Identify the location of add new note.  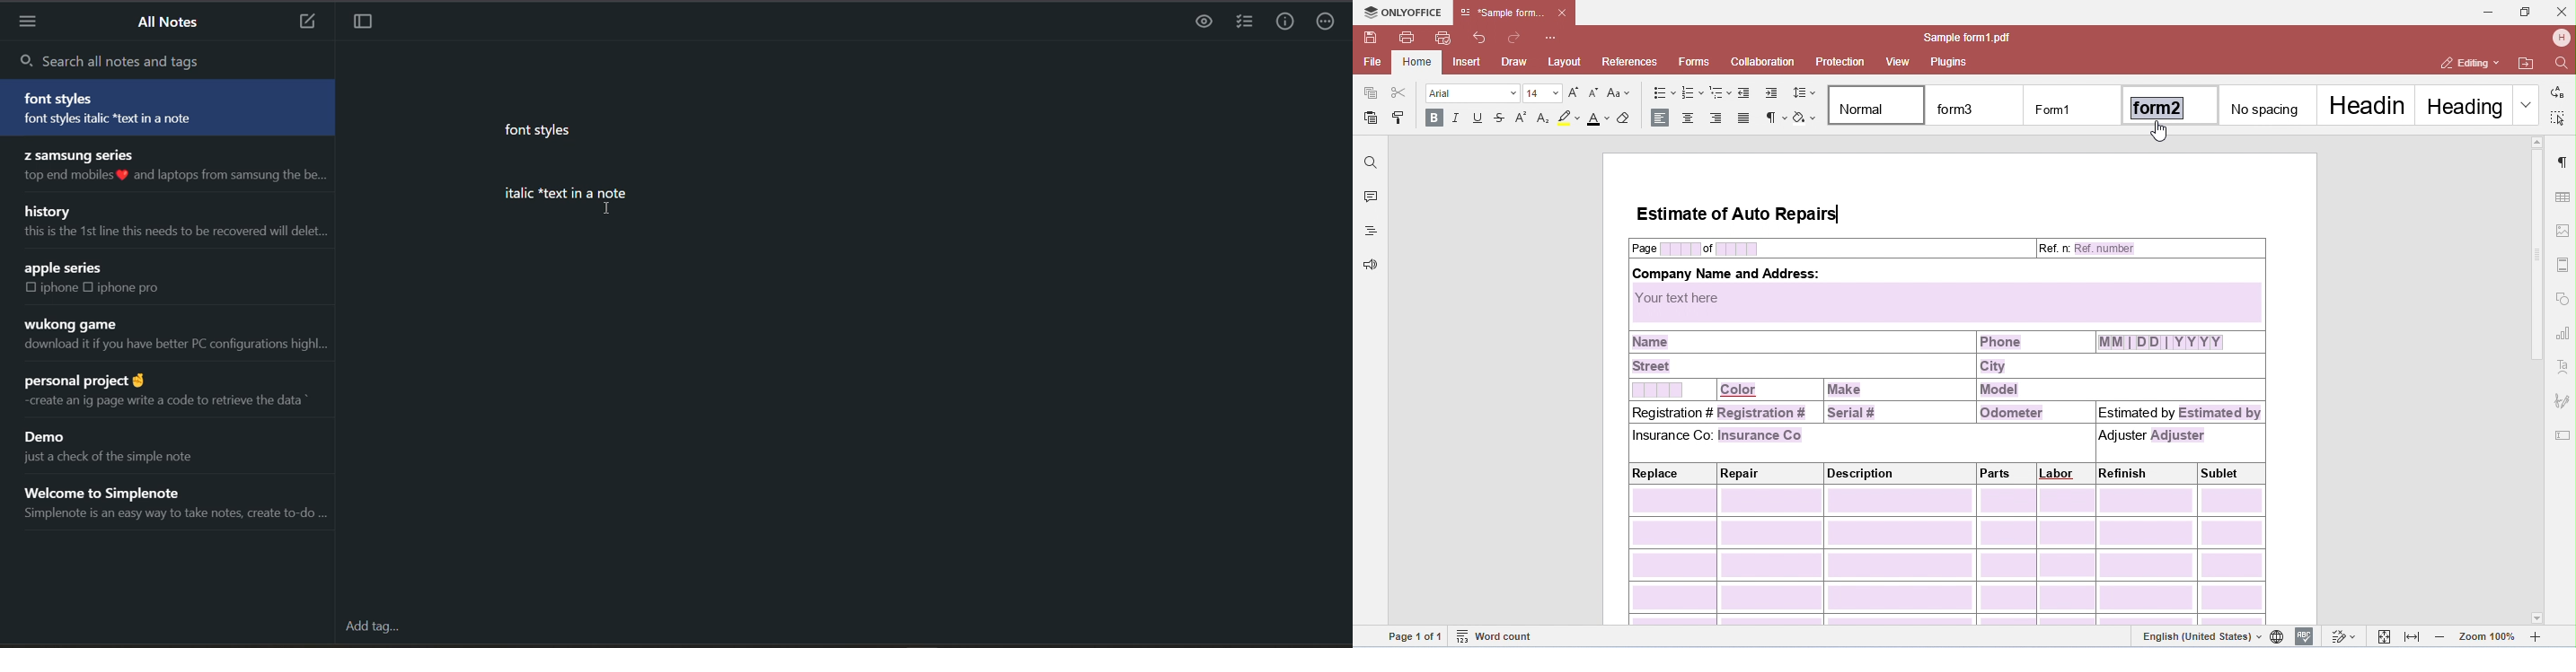
(305, 23).